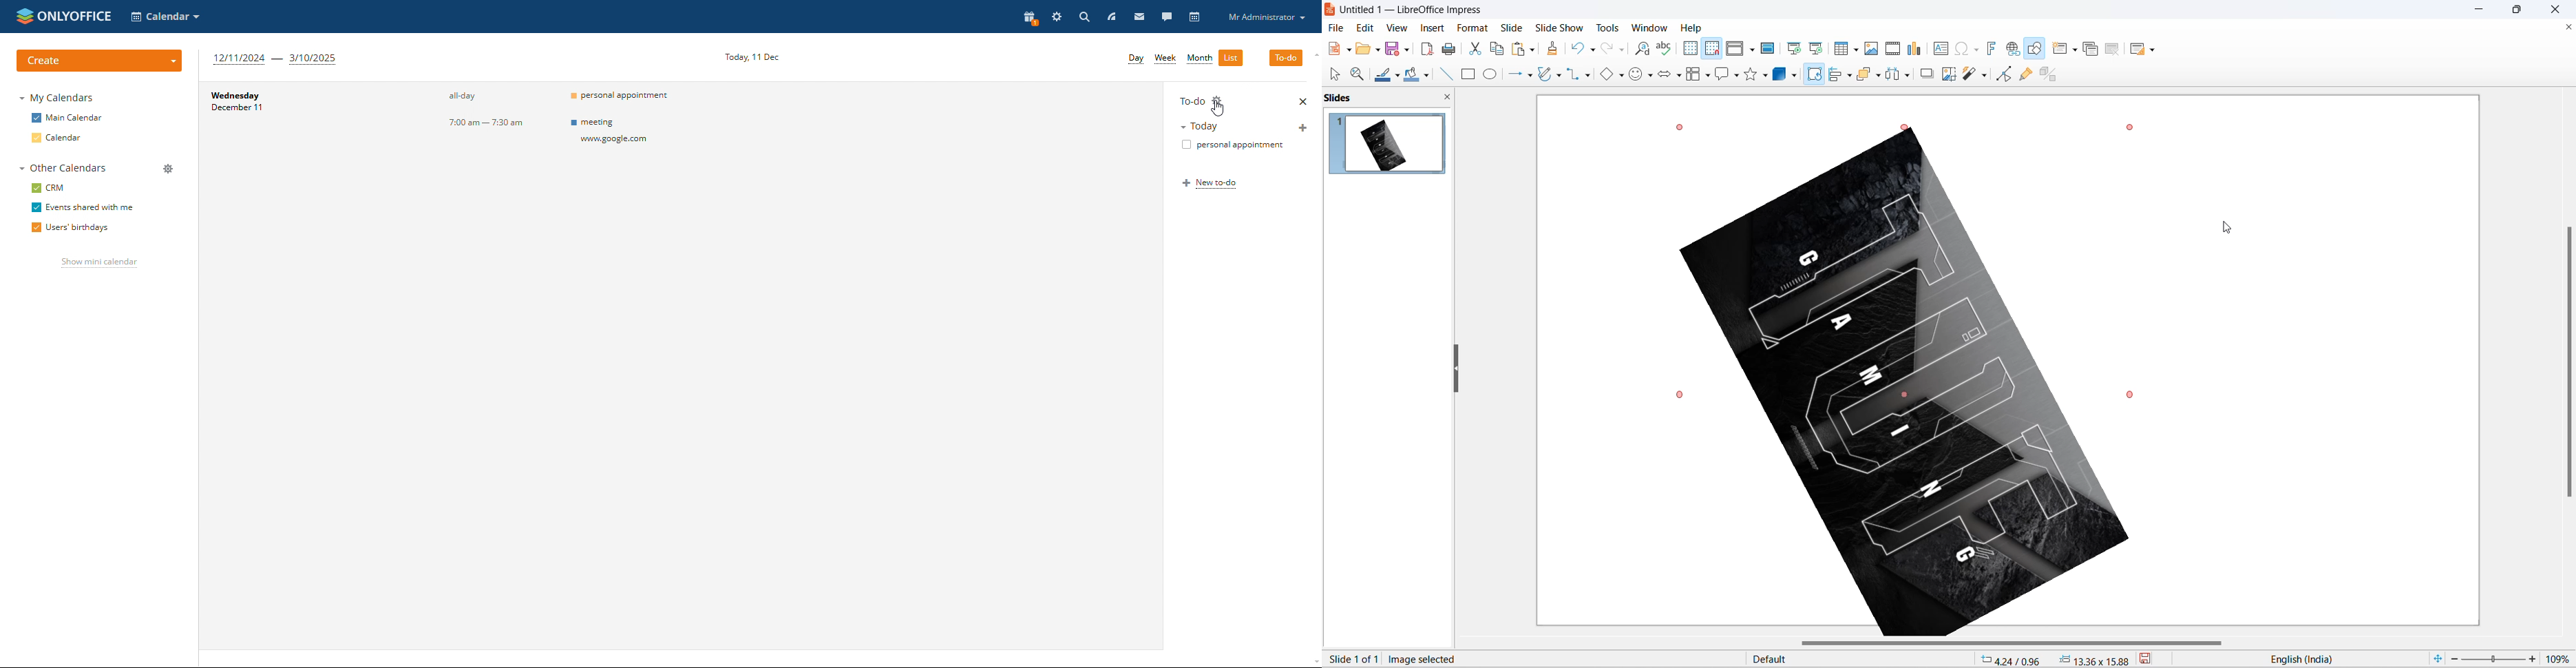  I want to click on find and replace, so click(1644, 49).